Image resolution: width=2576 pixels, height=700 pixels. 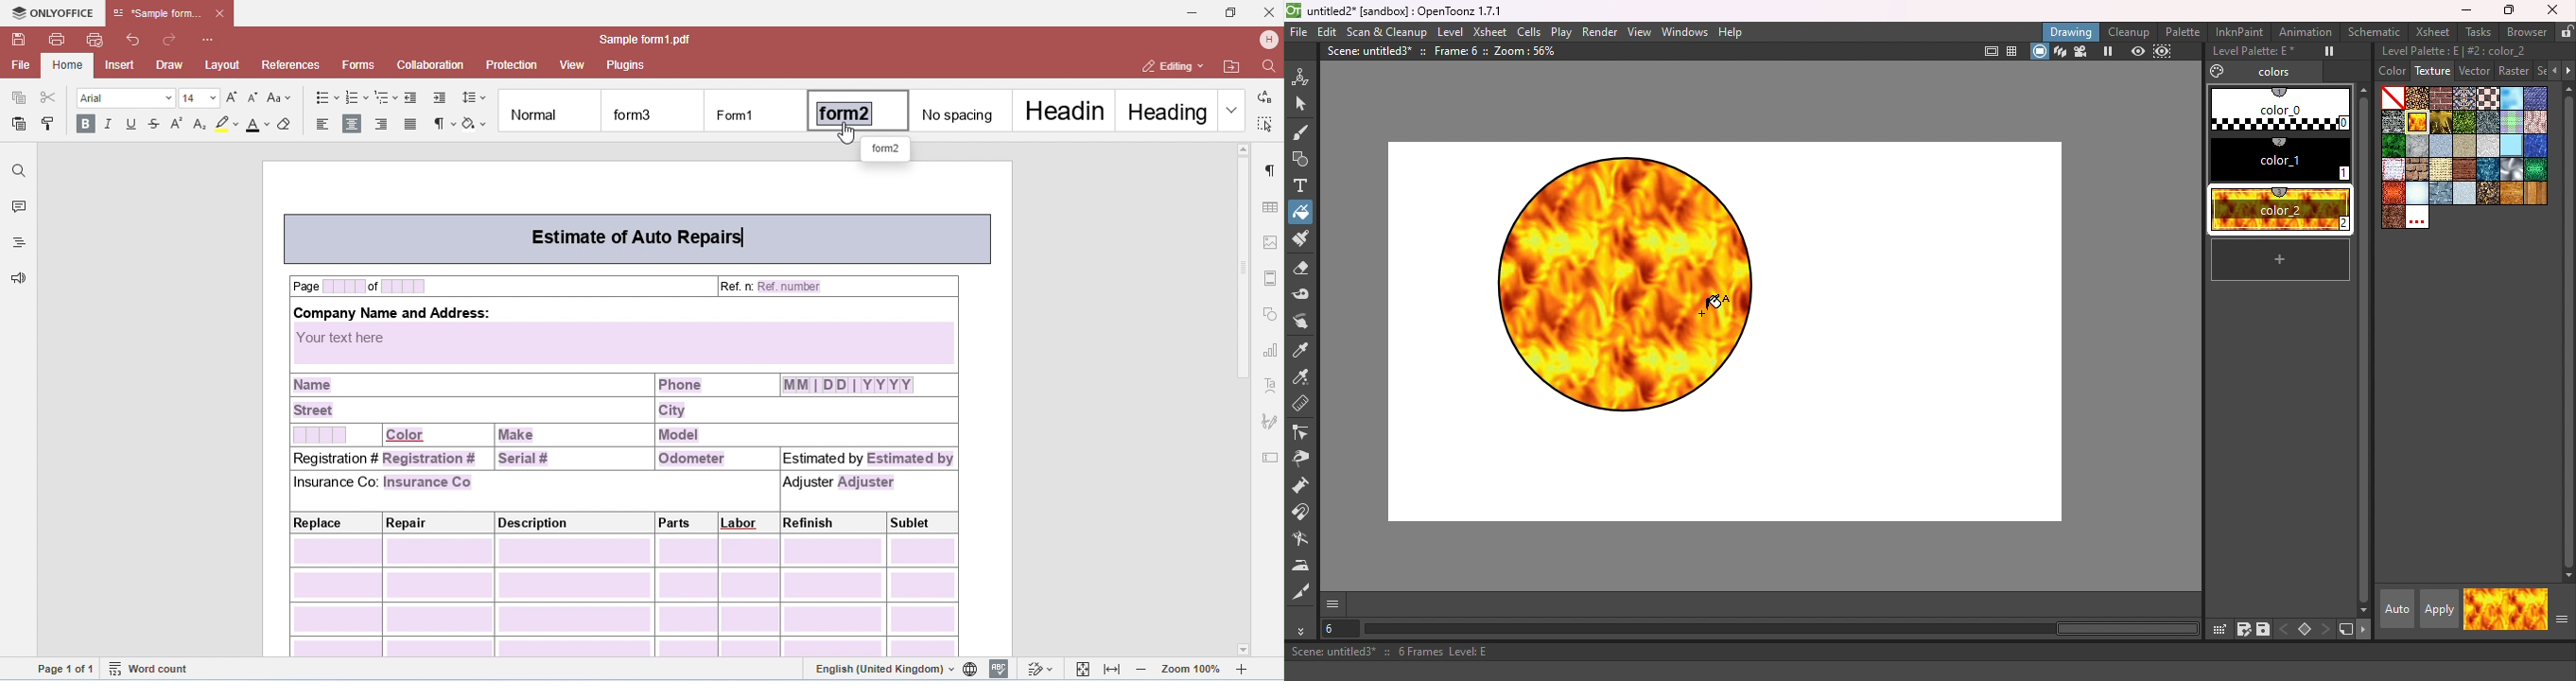 I want to click on Set key, so click(x=2305, y=630).